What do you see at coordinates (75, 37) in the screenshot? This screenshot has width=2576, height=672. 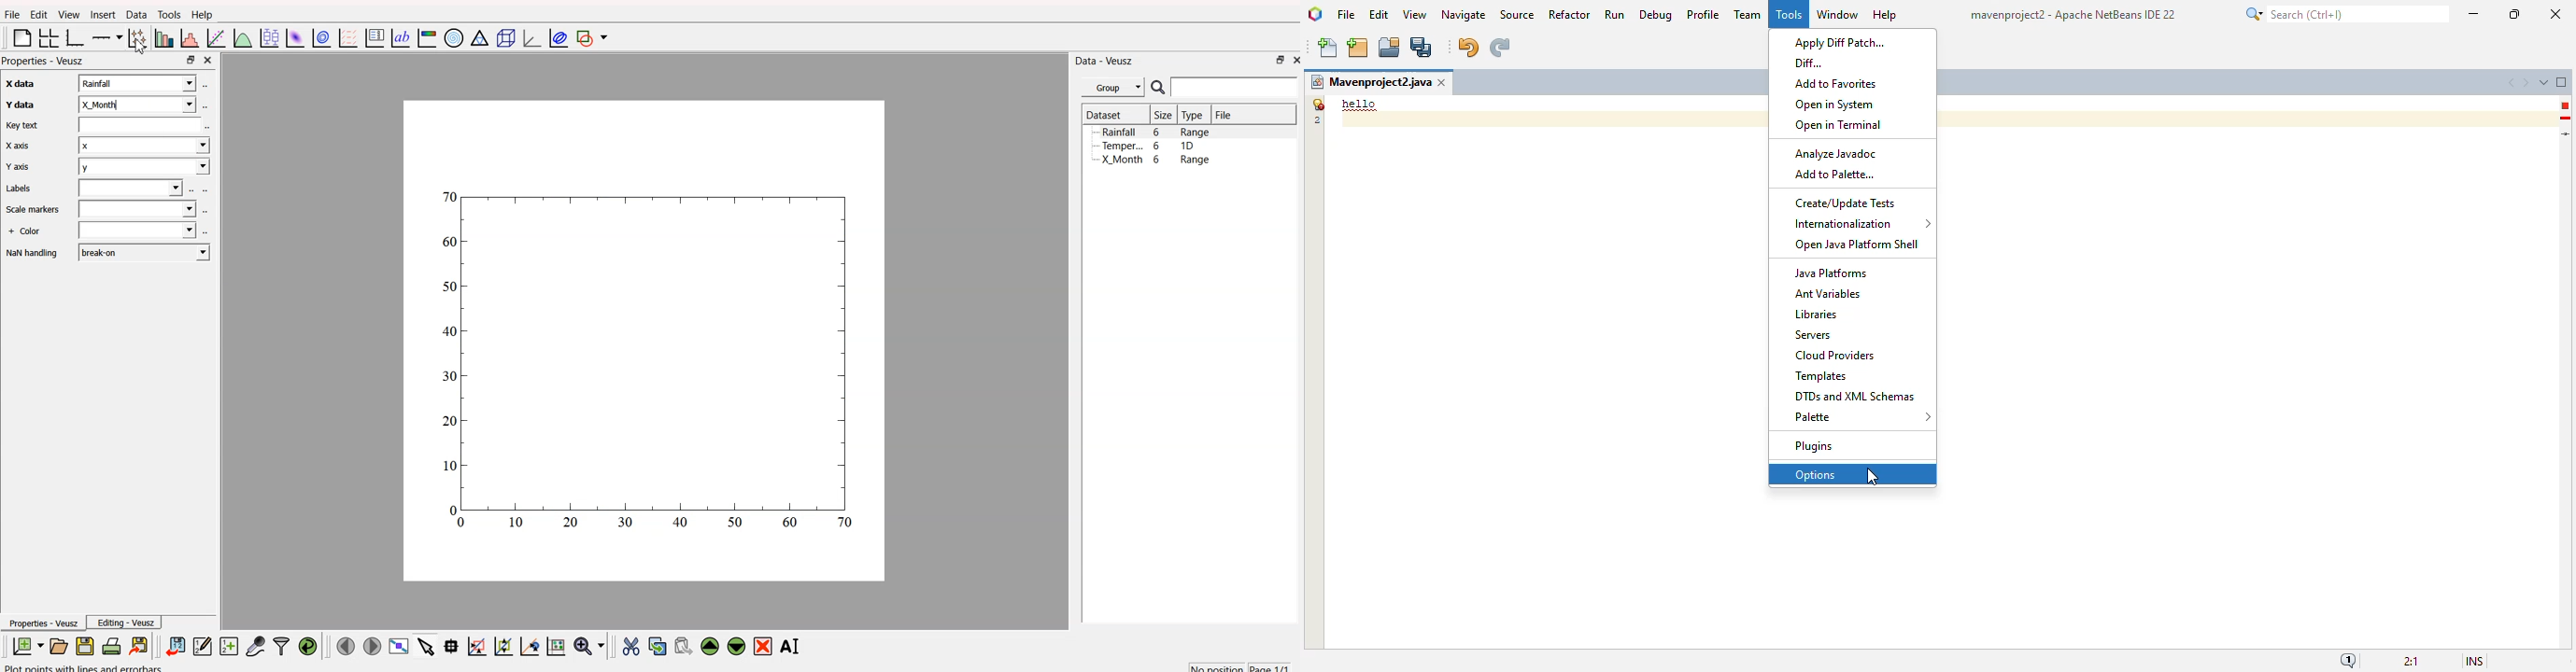 I see `base graph` at bounding box center [75, 37].